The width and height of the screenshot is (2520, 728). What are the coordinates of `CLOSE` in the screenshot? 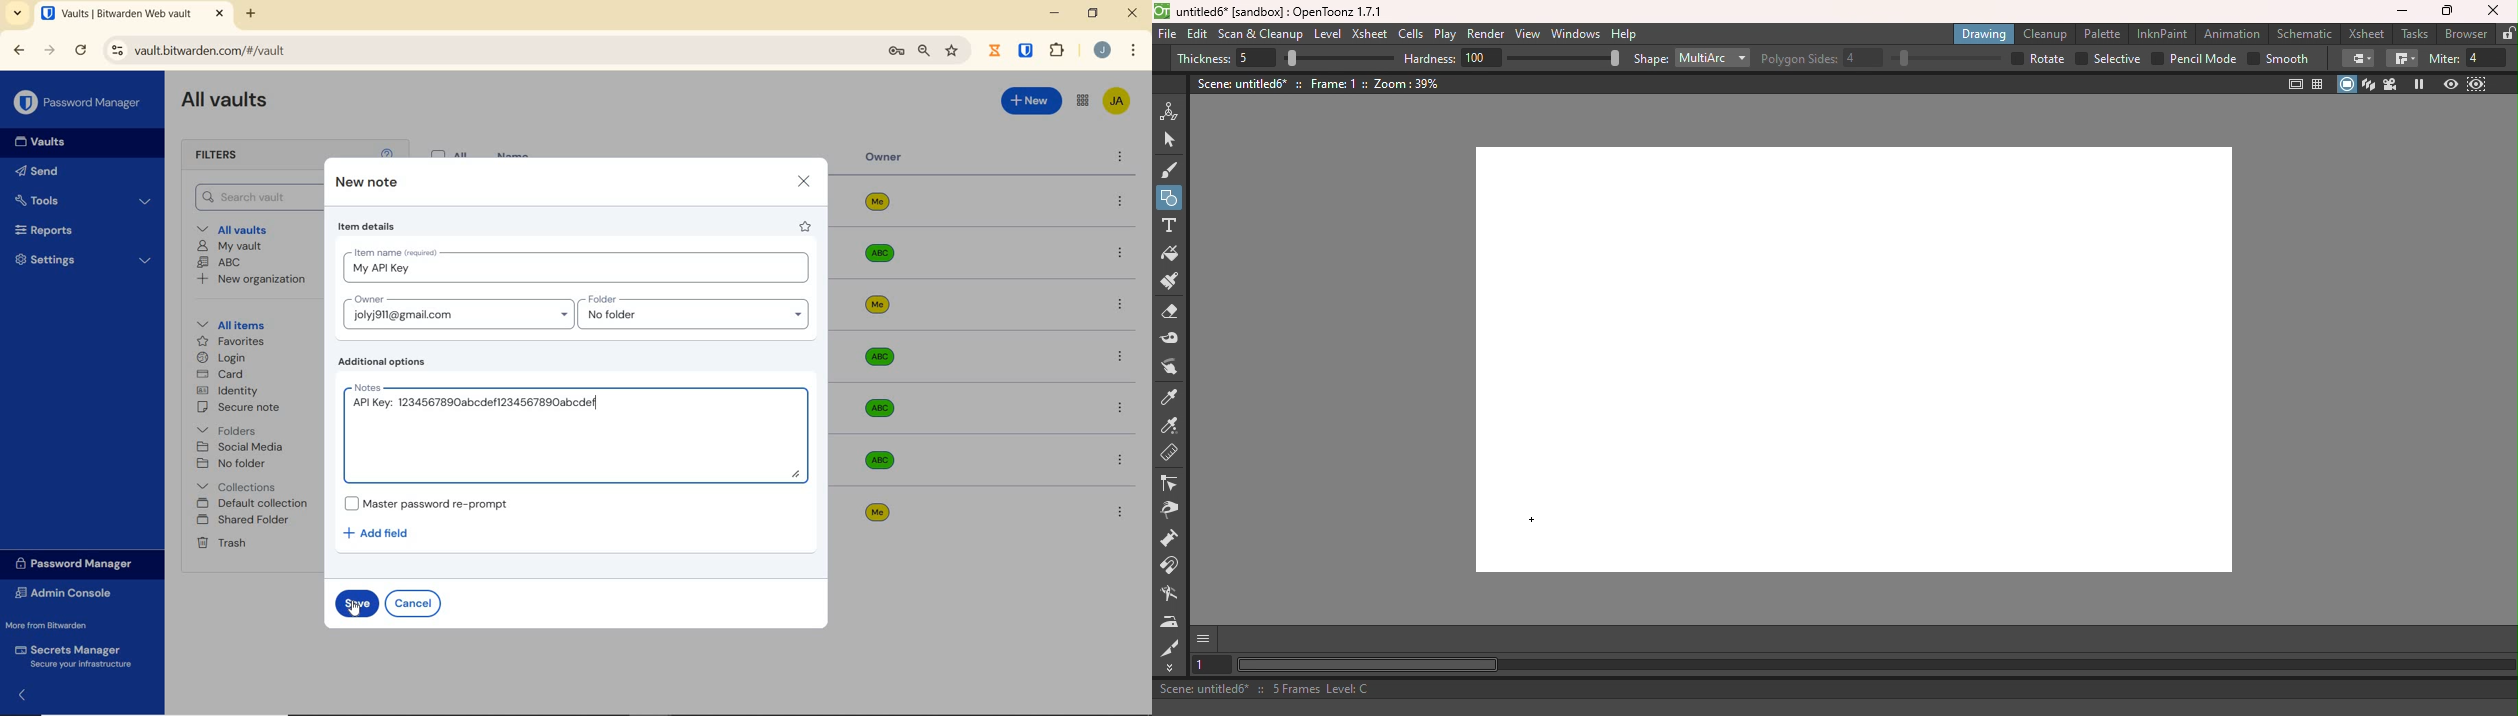 It's located at (219, 14).